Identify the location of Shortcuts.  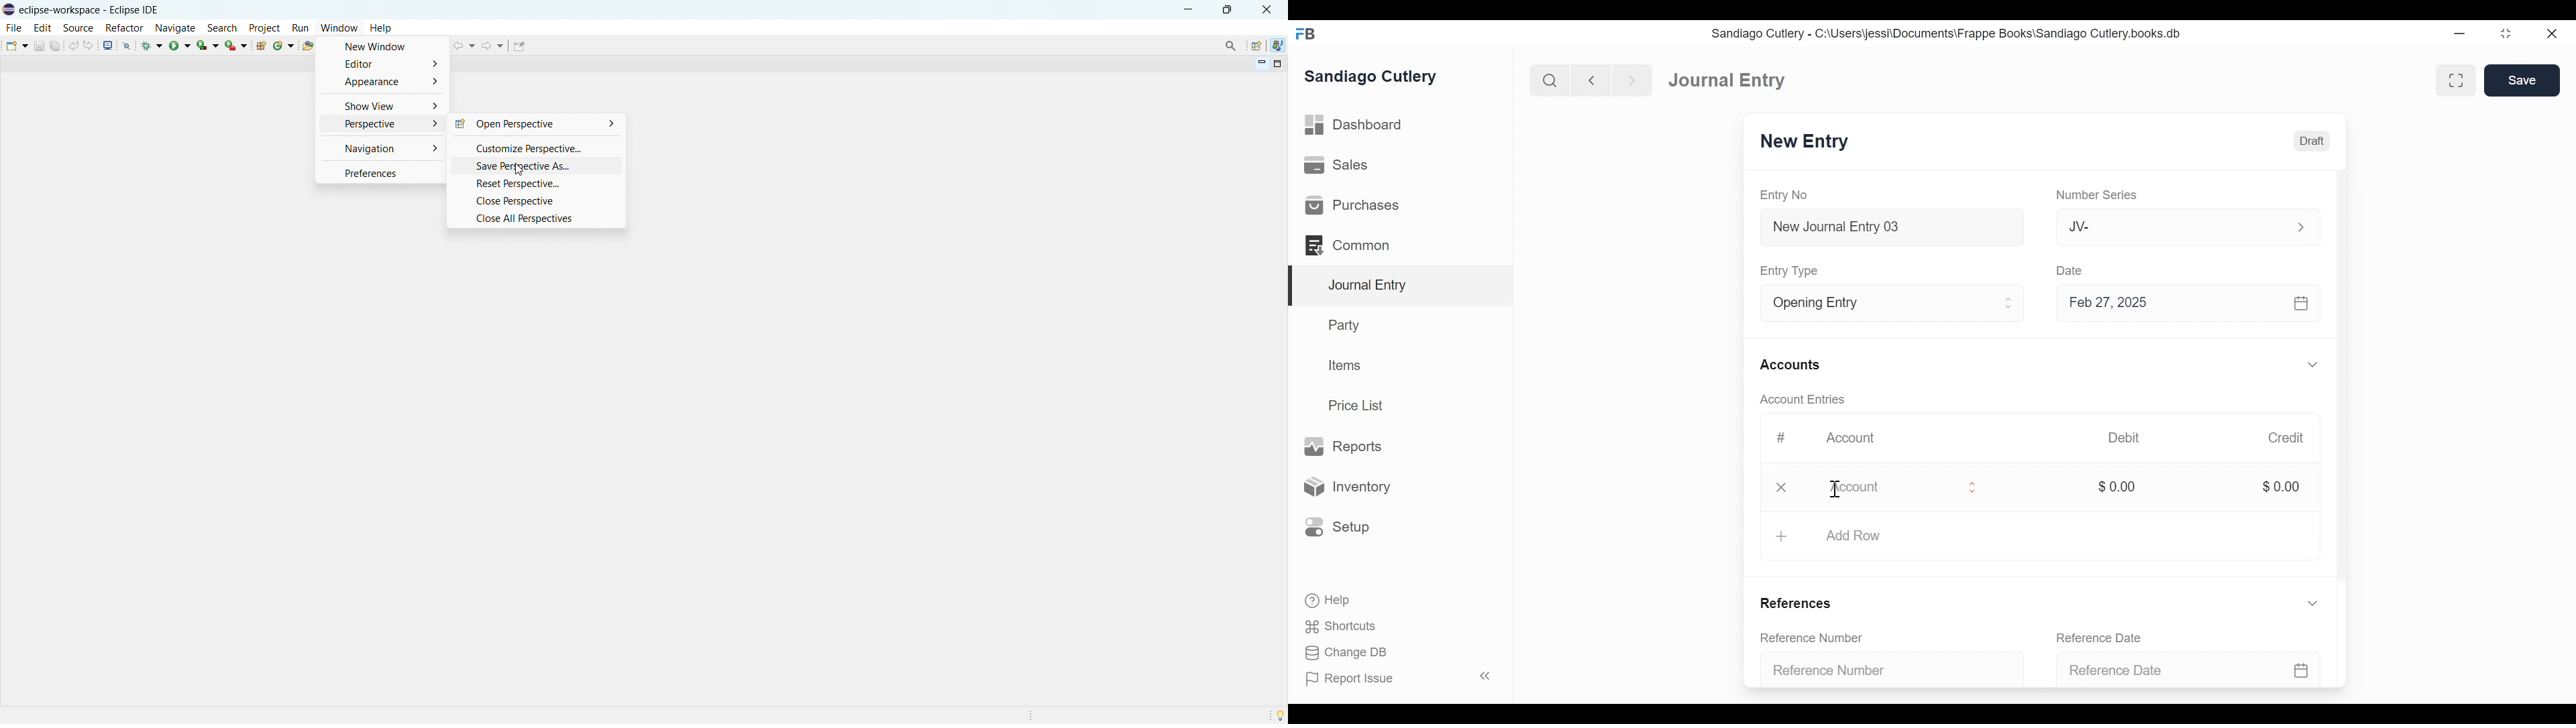
(1342, 628).